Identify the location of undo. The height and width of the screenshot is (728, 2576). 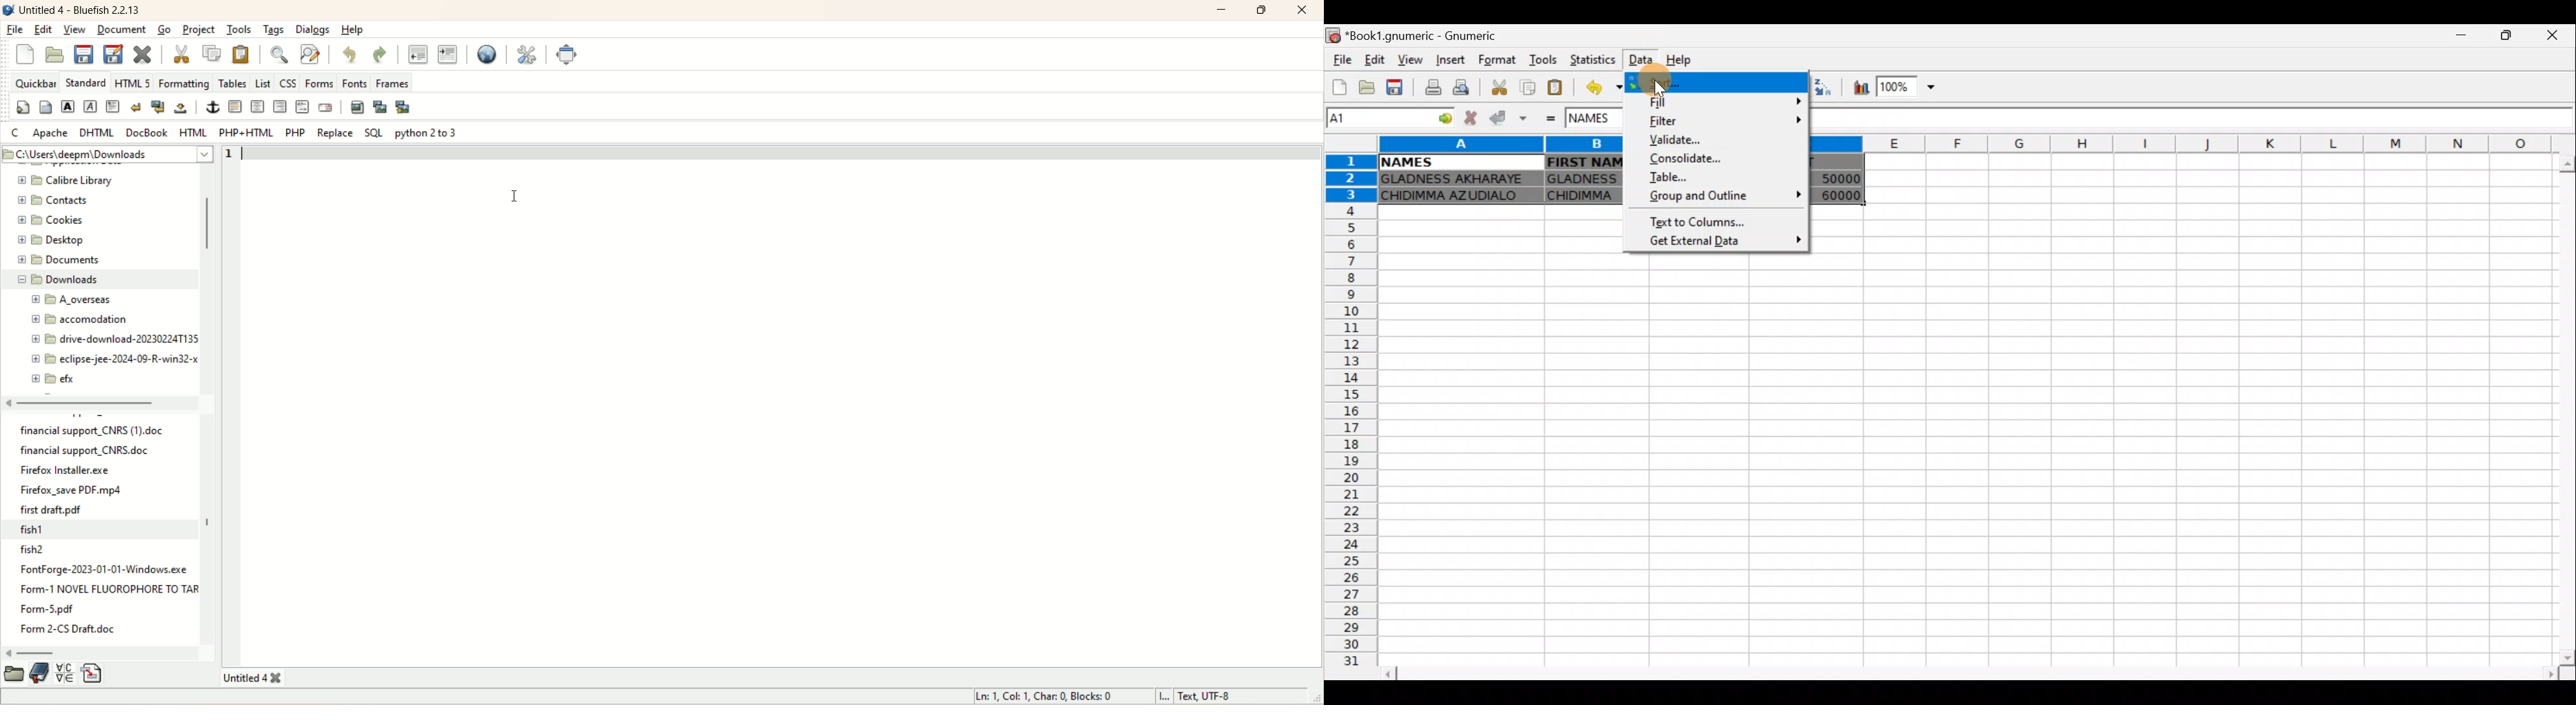
(351, 54).